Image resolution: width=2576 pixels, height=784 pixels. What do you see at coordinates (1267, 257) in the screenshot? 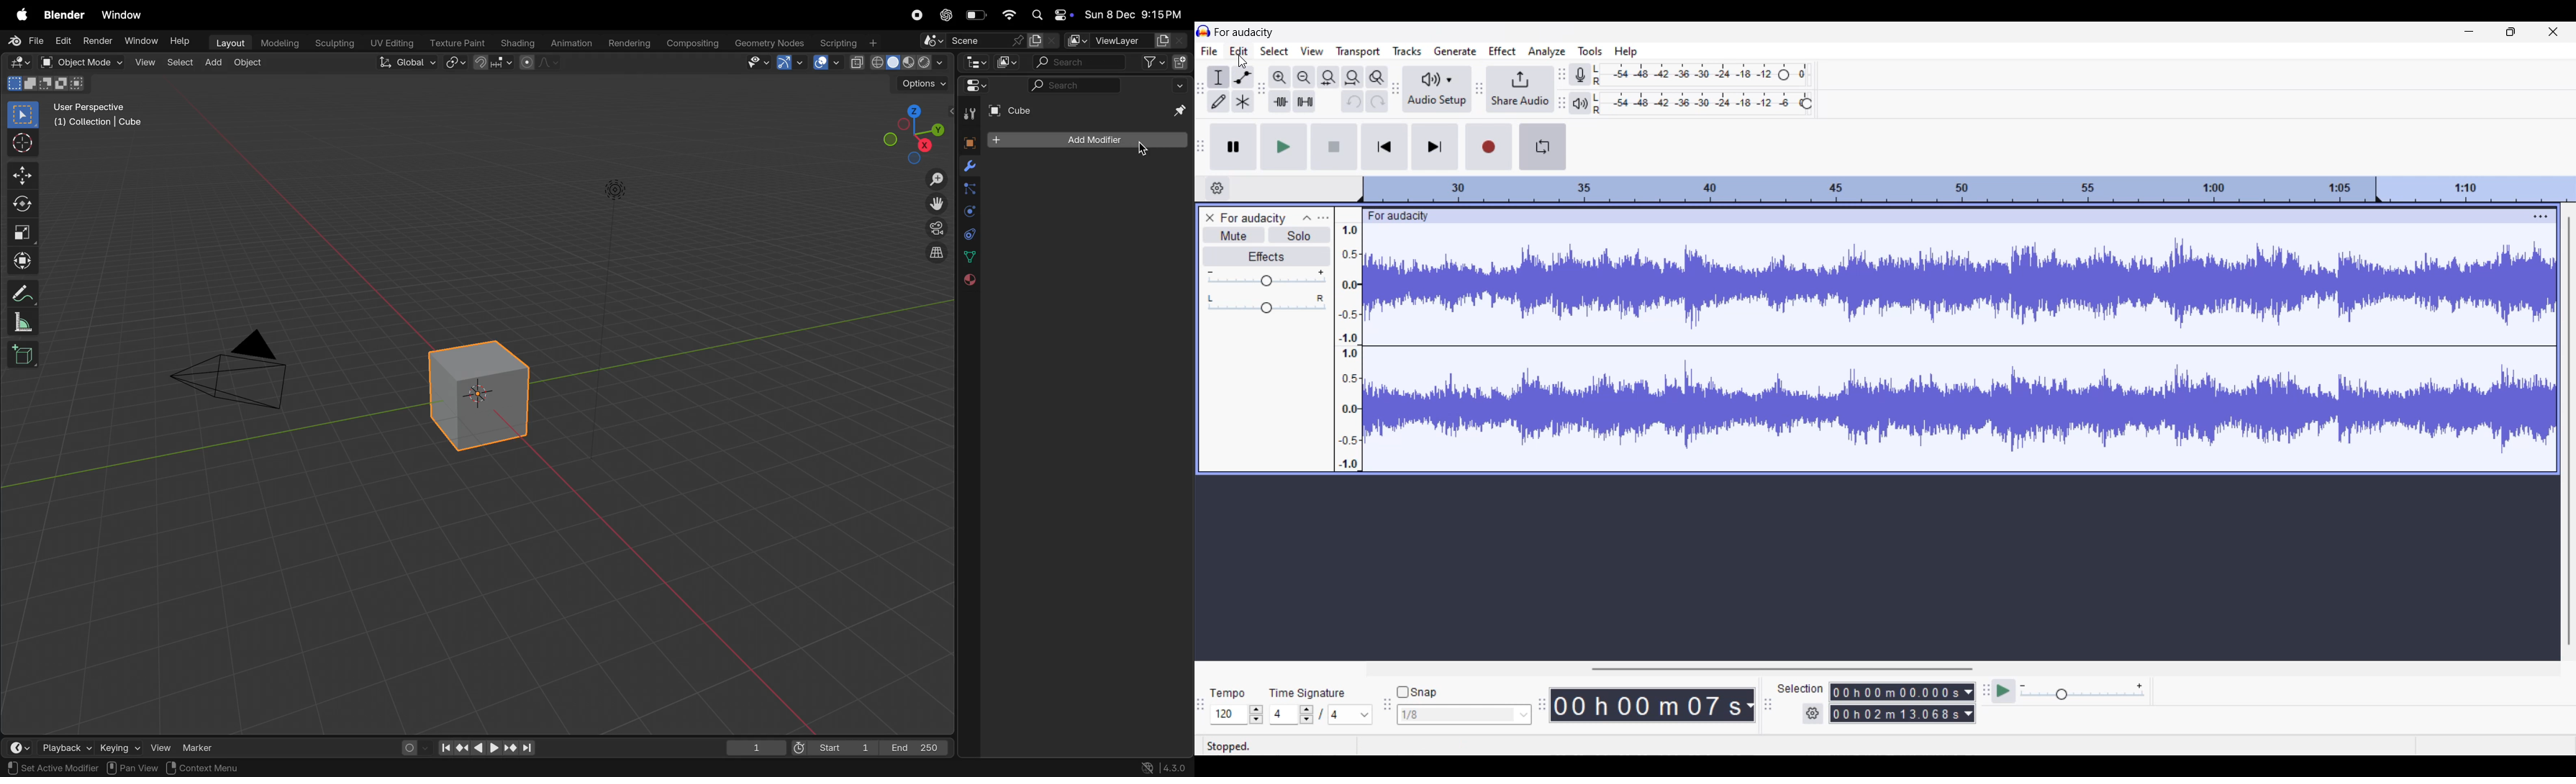
I see `Effects` at bounding box center [1267, 257].